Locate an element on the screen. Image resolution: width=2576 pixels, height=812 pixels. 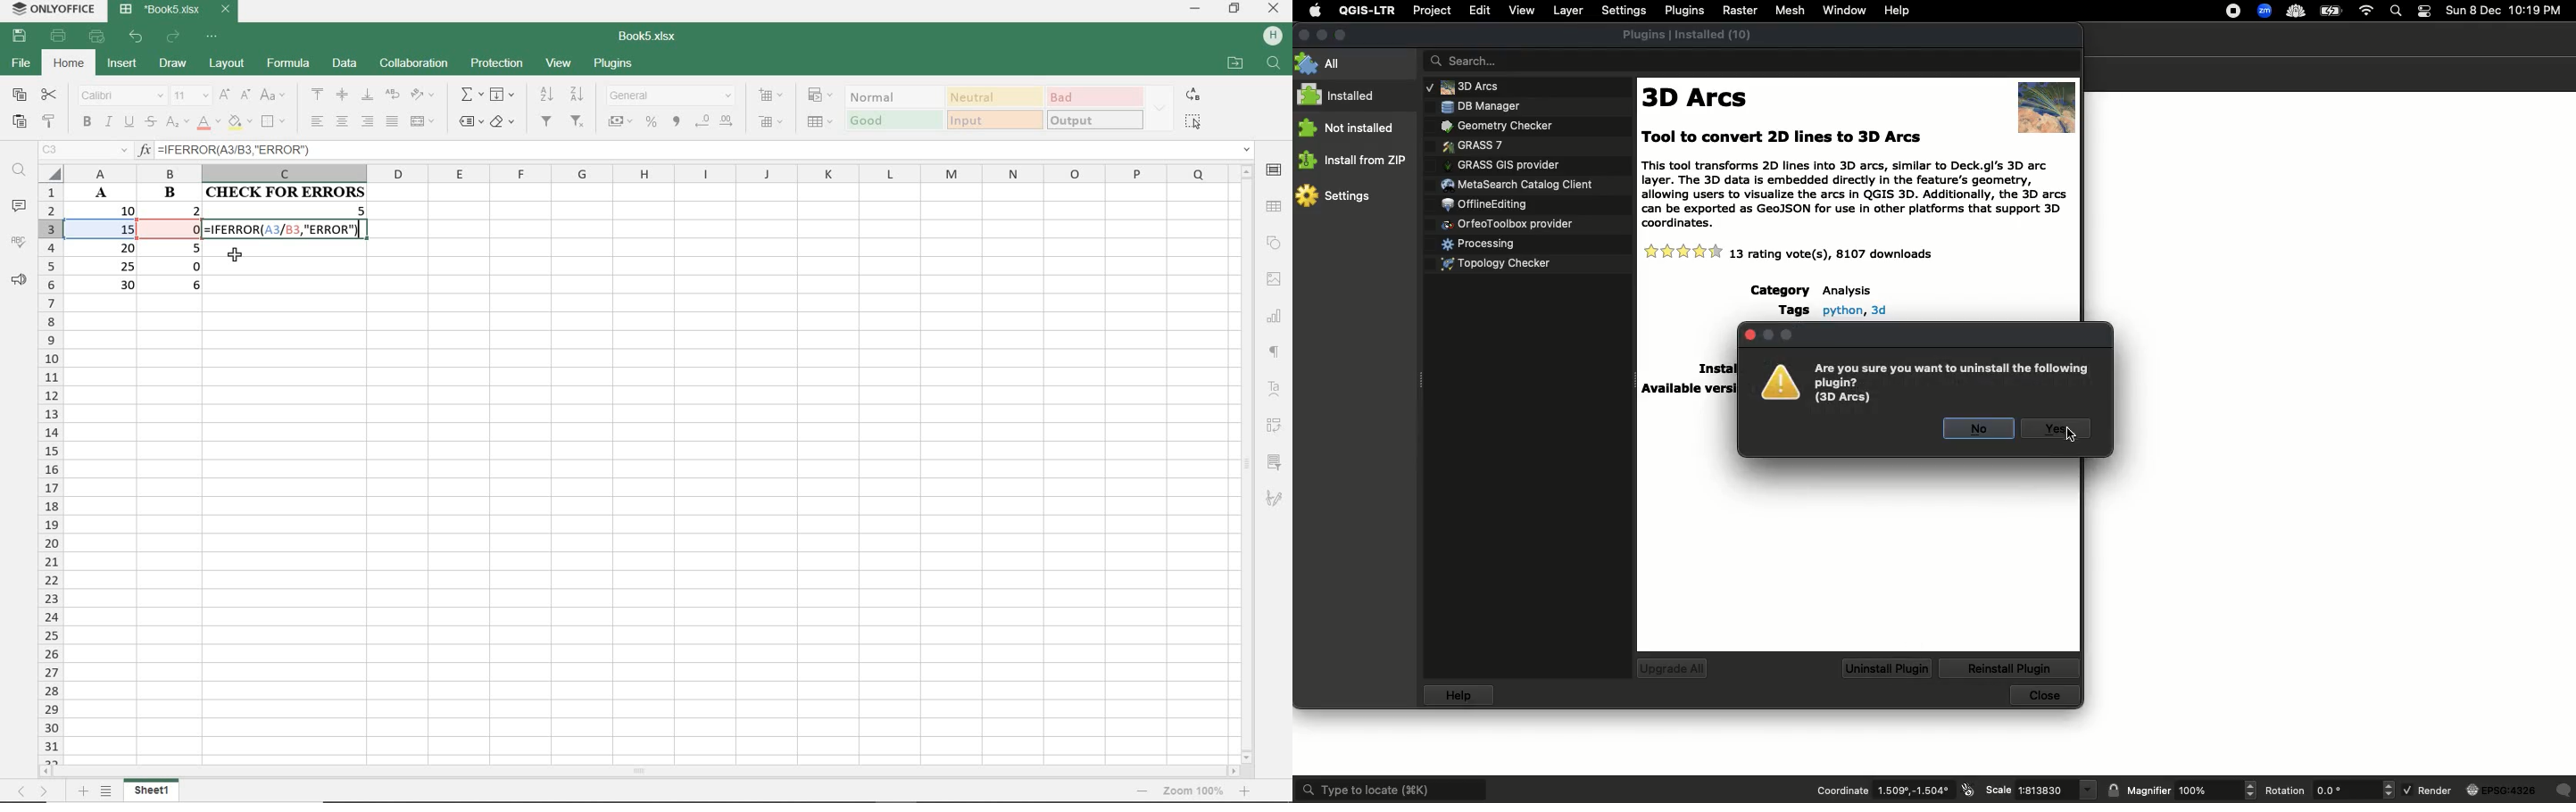
ALIGN RIGHT is located at coordinates (368, 122).